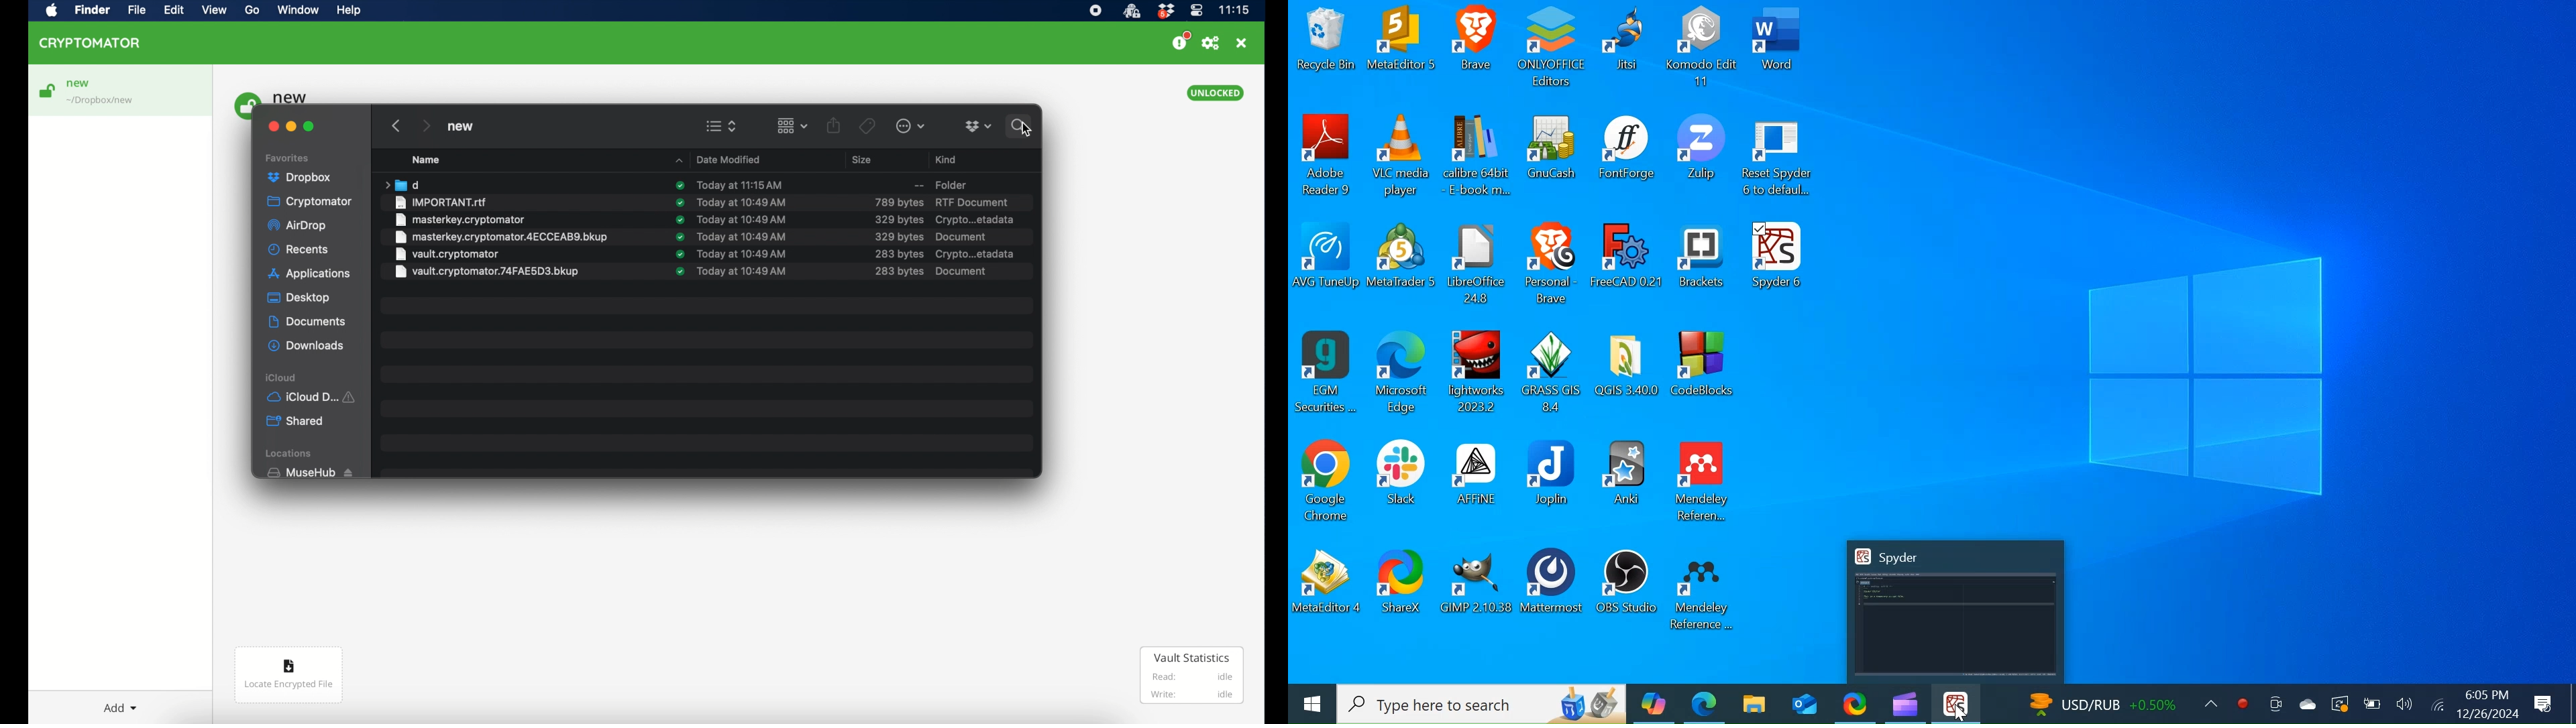 The image size is (2576, 728). I want to click on Lightworks, so click(1483, 375).